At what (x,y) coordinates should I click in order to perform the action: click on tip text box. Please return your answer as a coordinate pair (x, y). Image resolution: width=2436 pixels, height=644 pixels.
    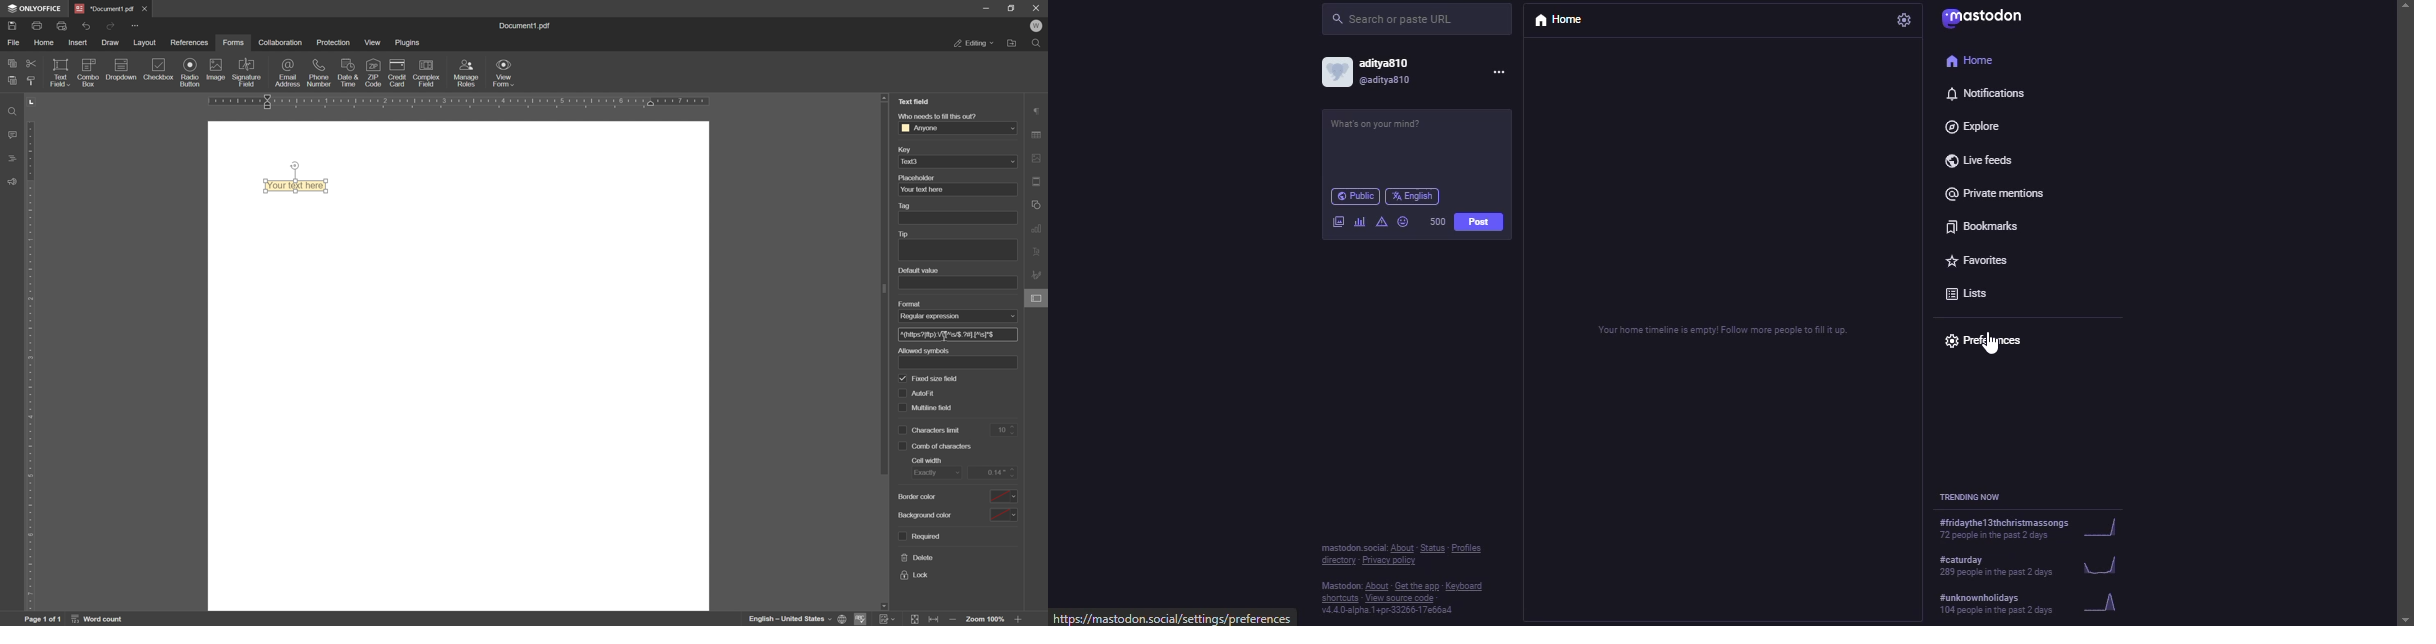
    Looking at the image, I should click on (955, 250).